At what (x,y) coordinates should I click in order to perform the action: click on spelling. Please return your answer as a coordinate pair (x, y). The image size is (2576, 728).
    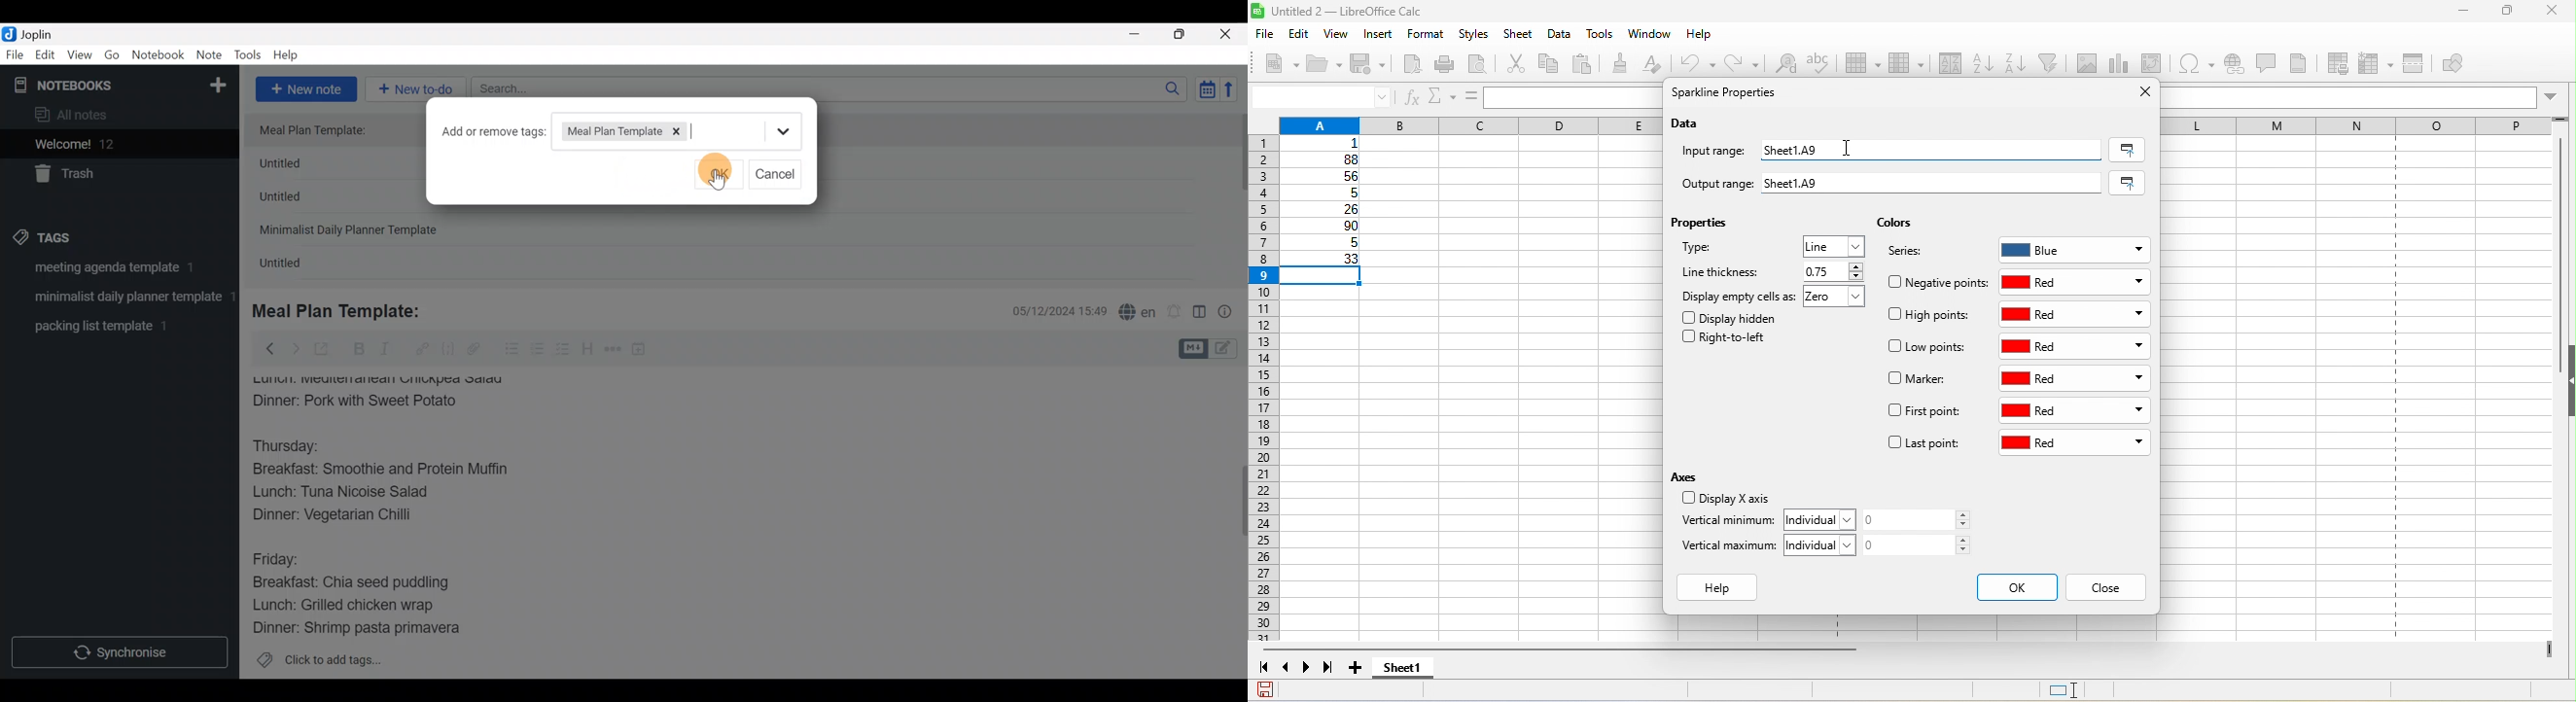
    Looking at the image, I should click on (1825, 68).